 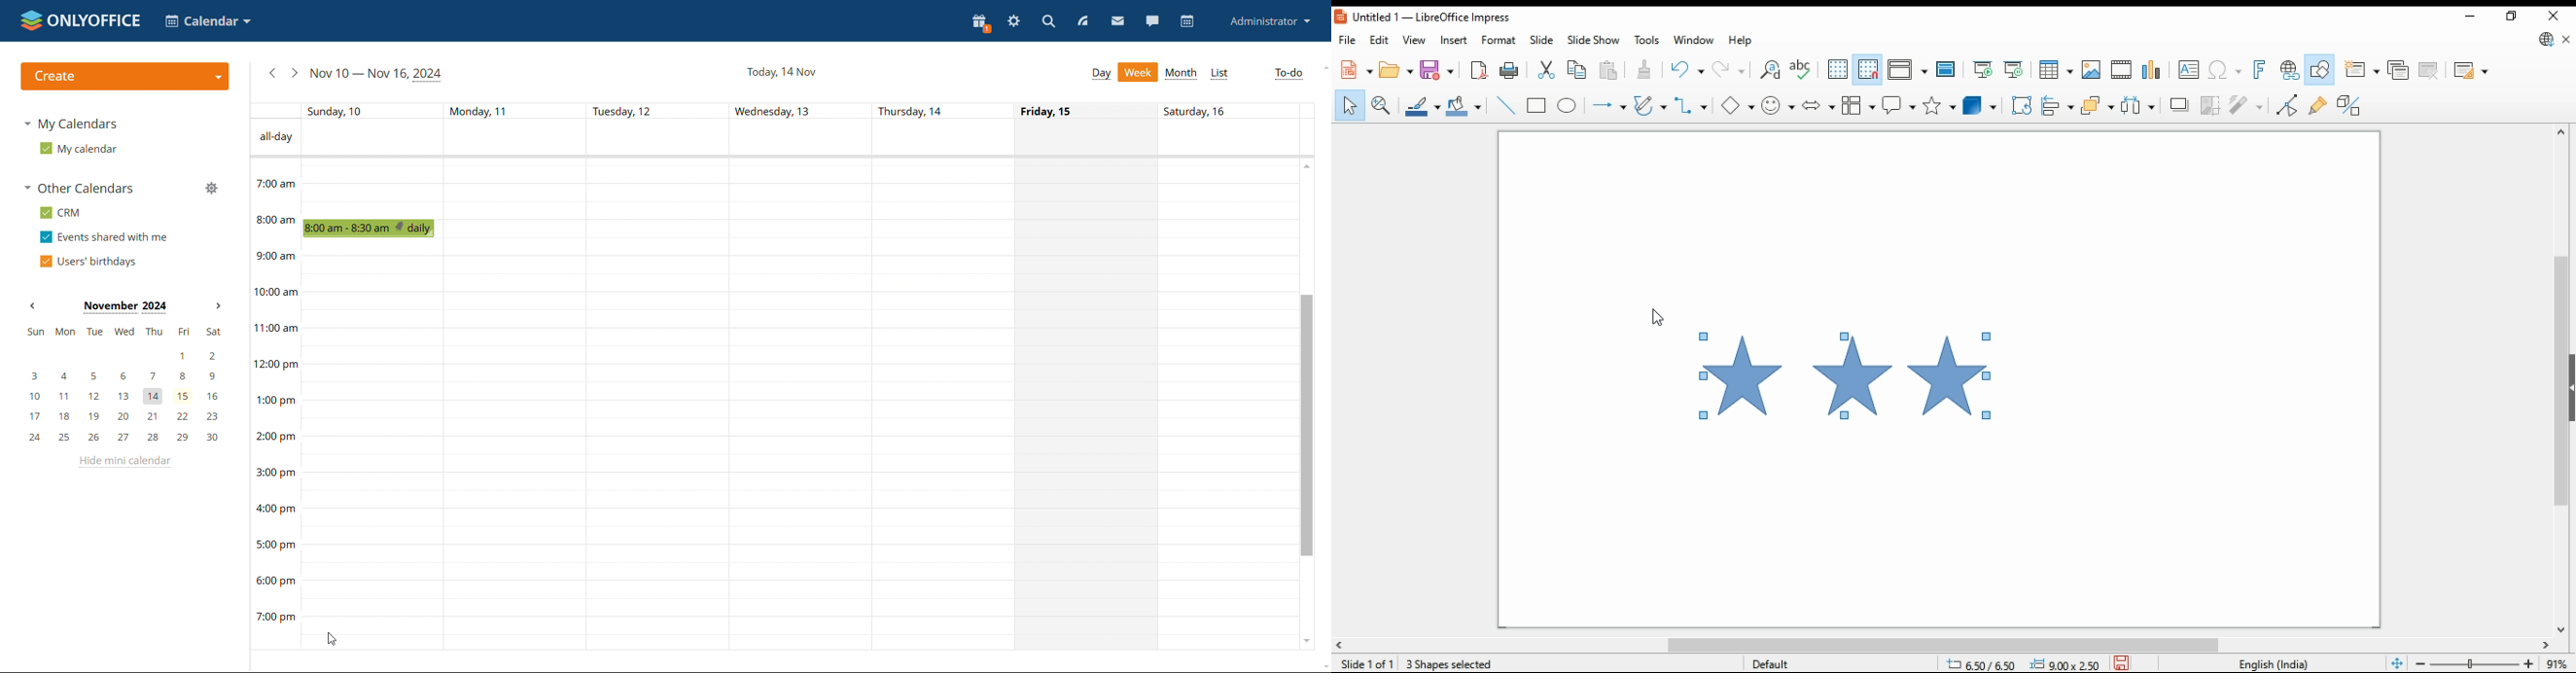 What do you see at coordinates (1938, 105) in the screenshot?
I see `stars and banners` at bounding box center [1938, 105].